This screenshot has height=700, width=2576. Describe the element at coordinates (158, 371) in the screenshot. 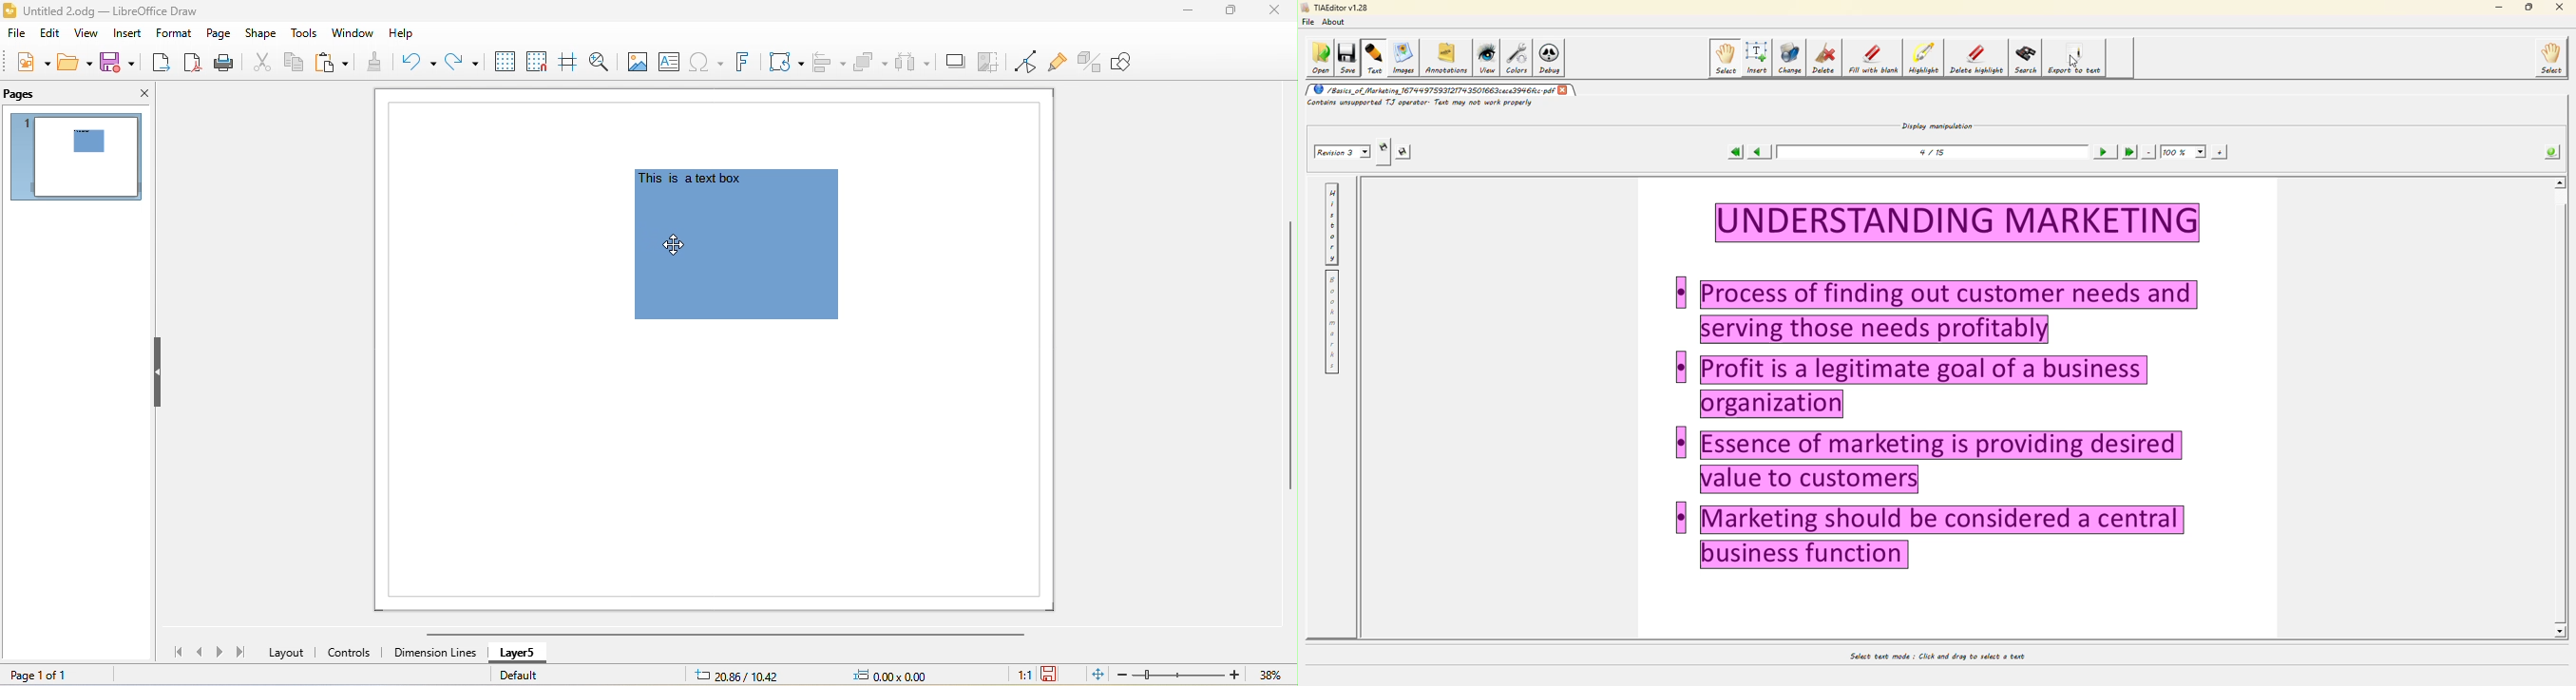

I see `hide` at that location.